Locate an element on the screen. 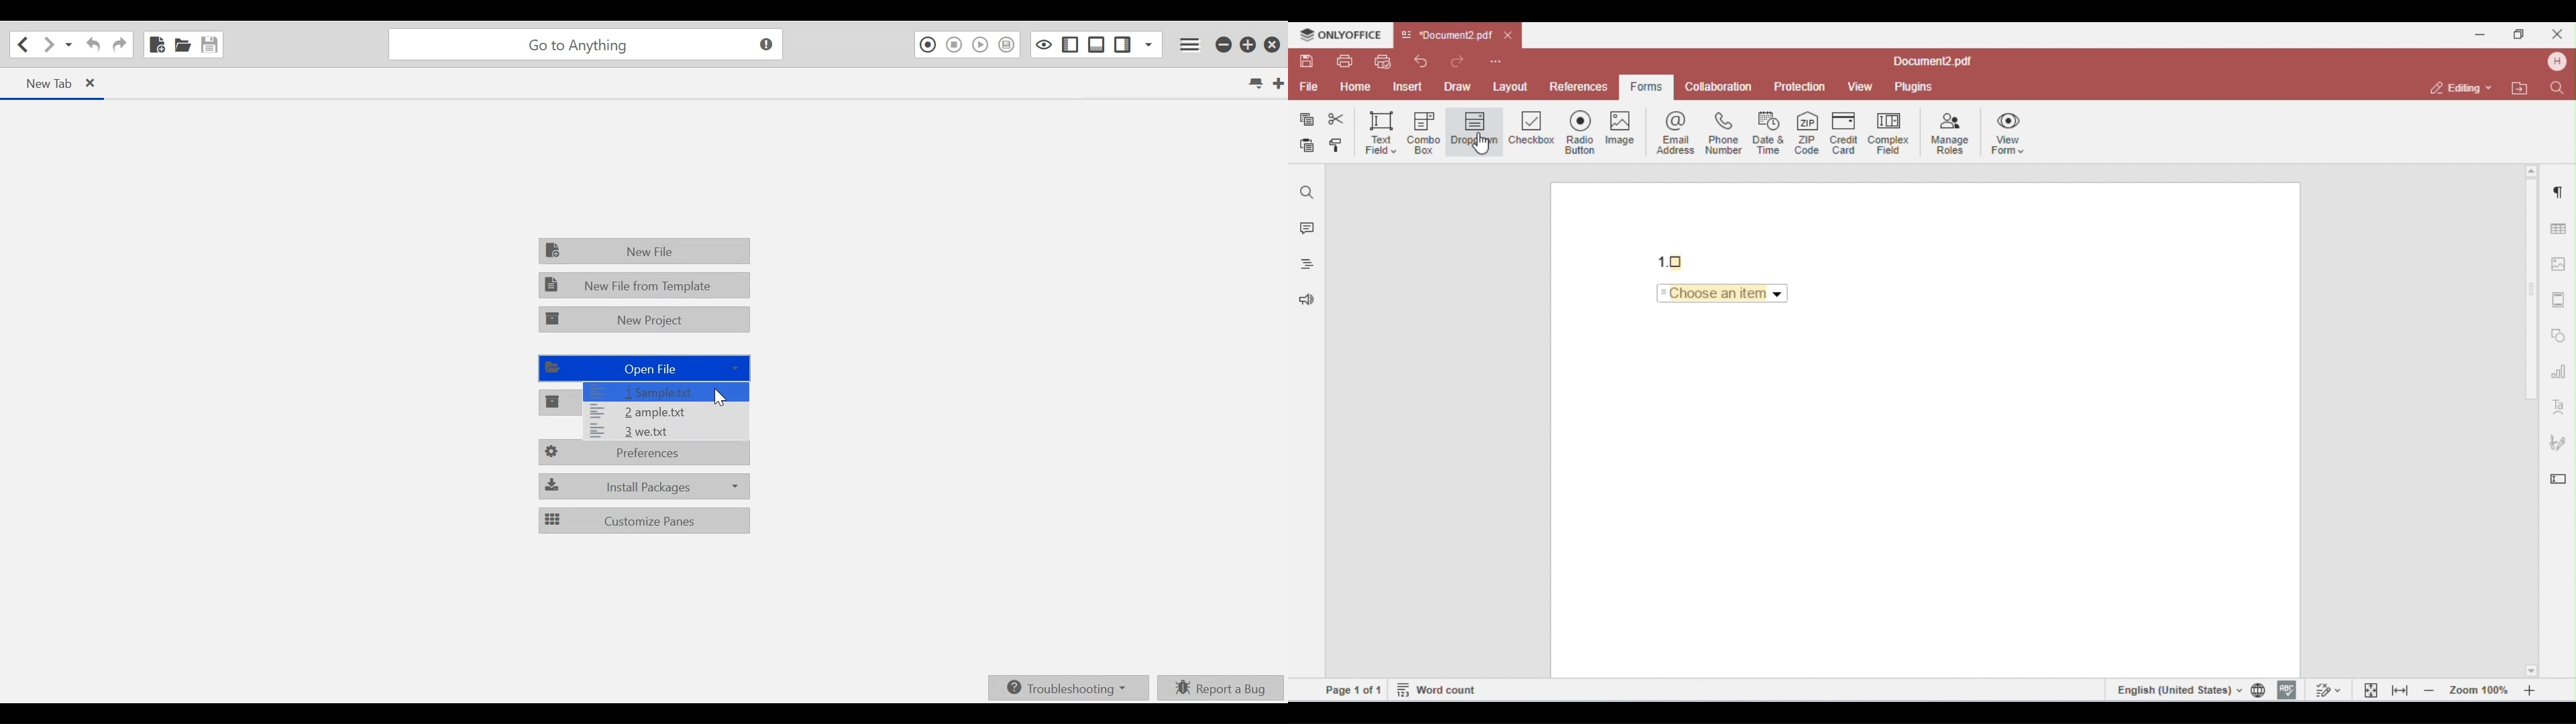  New File is located at coordinates (647, 252).